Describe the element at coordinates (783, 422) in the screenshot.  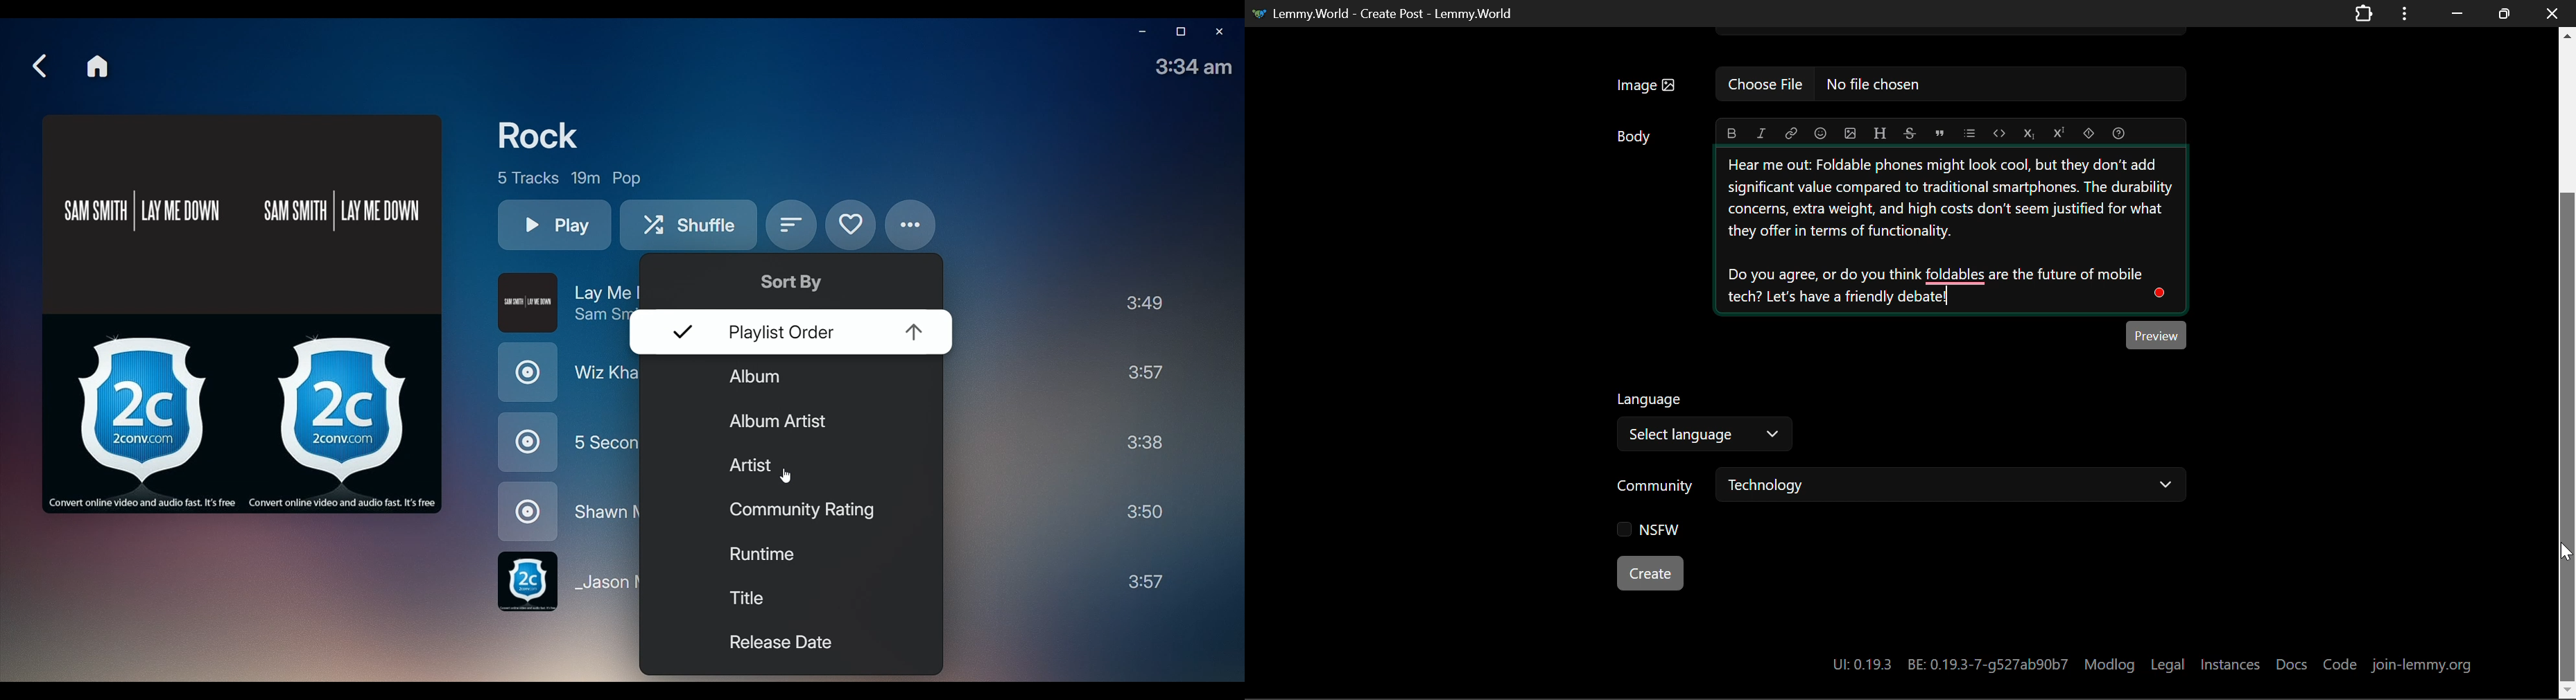
I see `Album Artist` at that location.